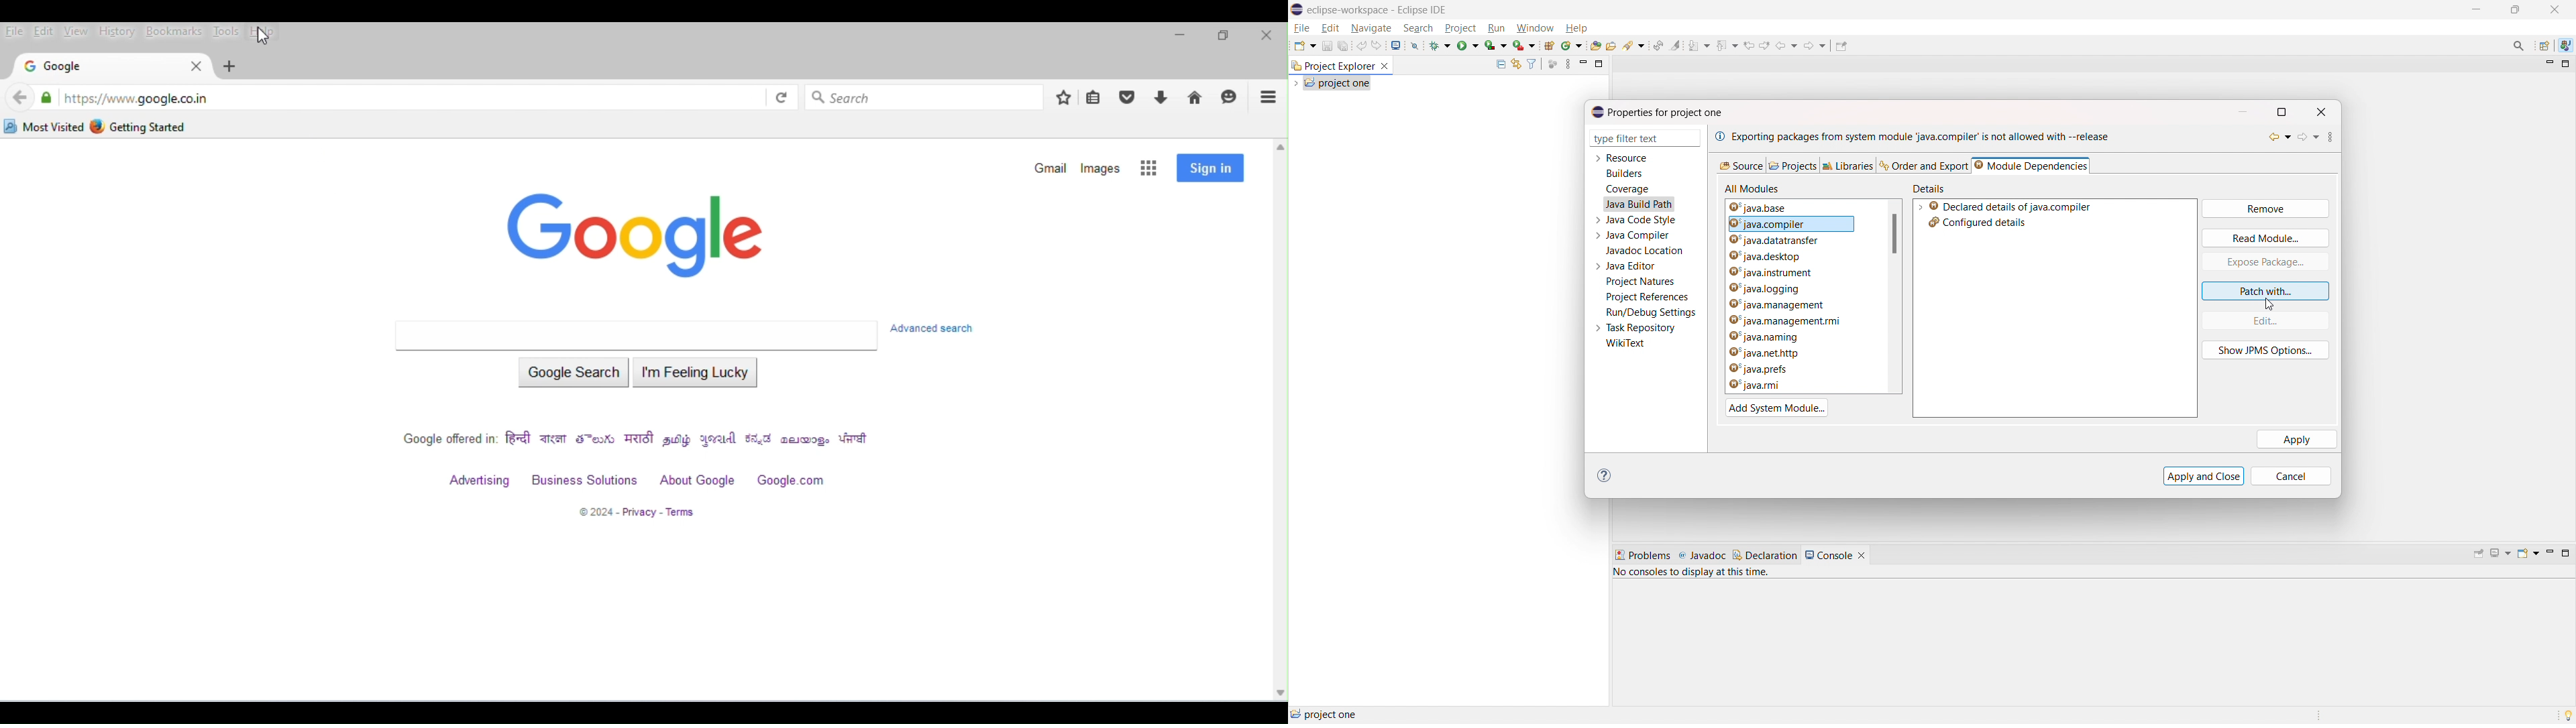  I want to click on new java class, so click(1572, 46).